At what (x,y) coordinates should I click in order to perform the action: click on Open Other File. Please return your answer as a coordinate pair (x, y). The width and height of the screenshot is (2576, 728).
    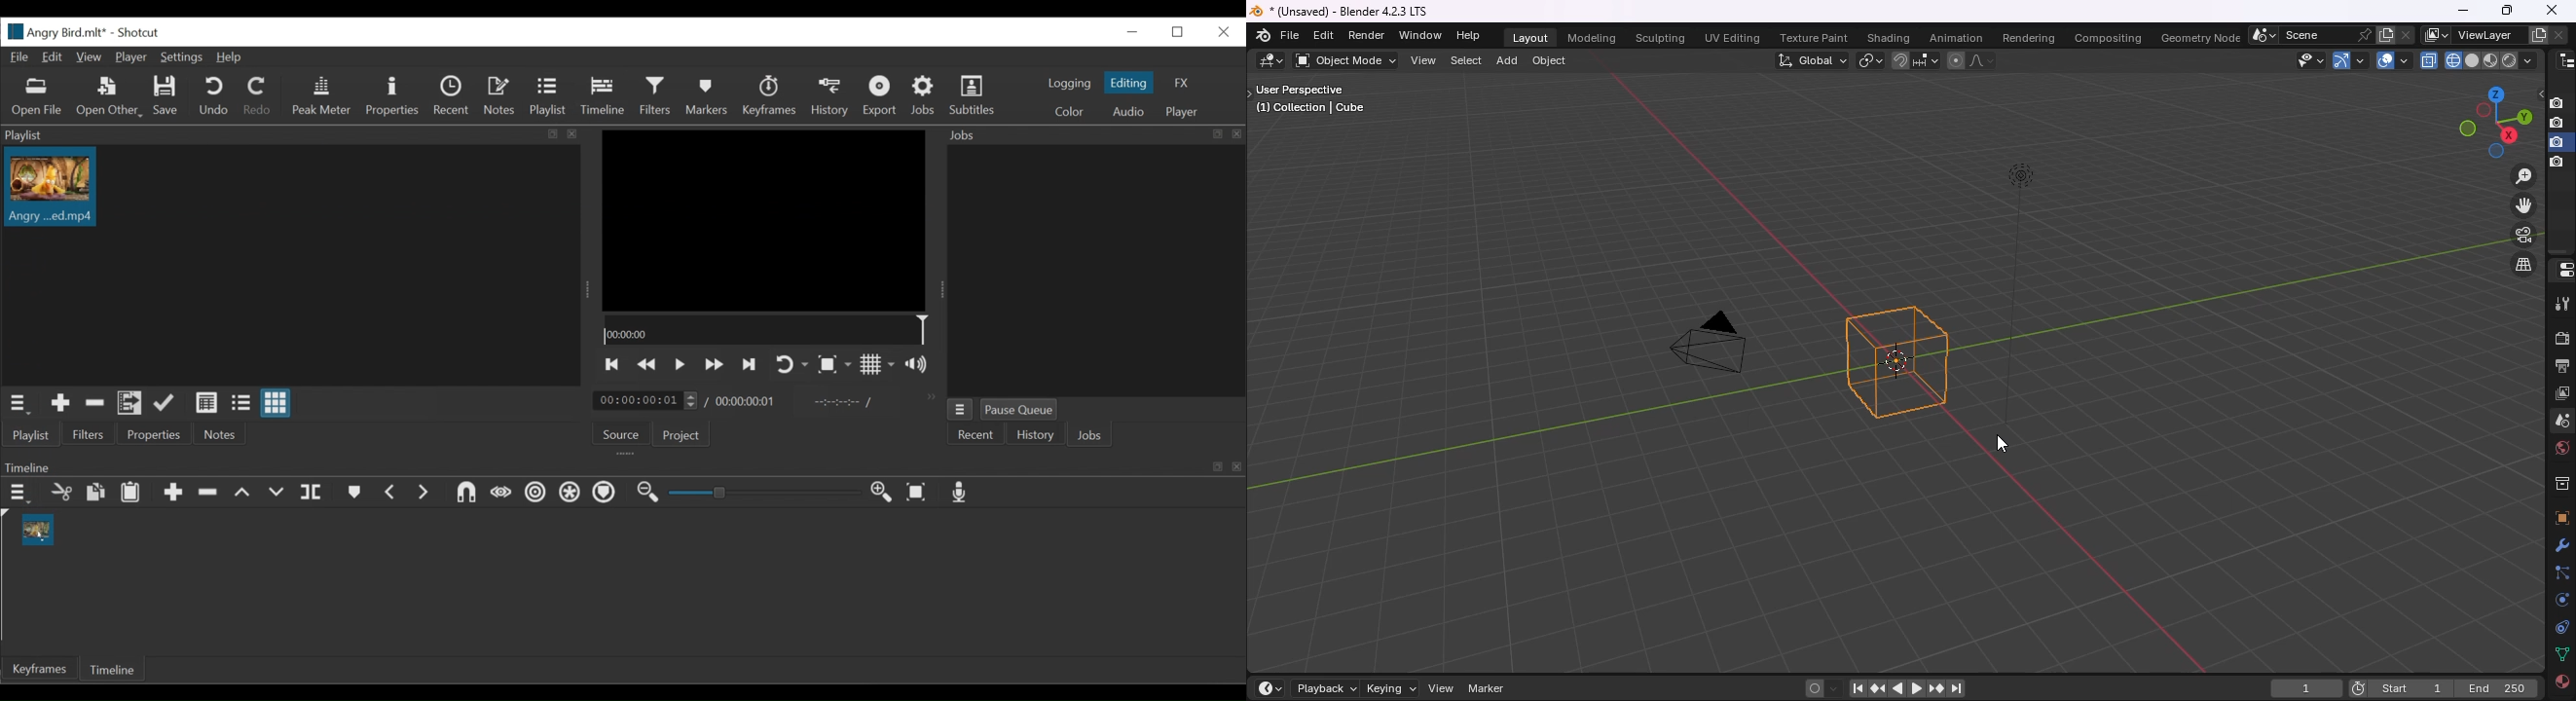
    Looking at the image, I should click on (38, 97).